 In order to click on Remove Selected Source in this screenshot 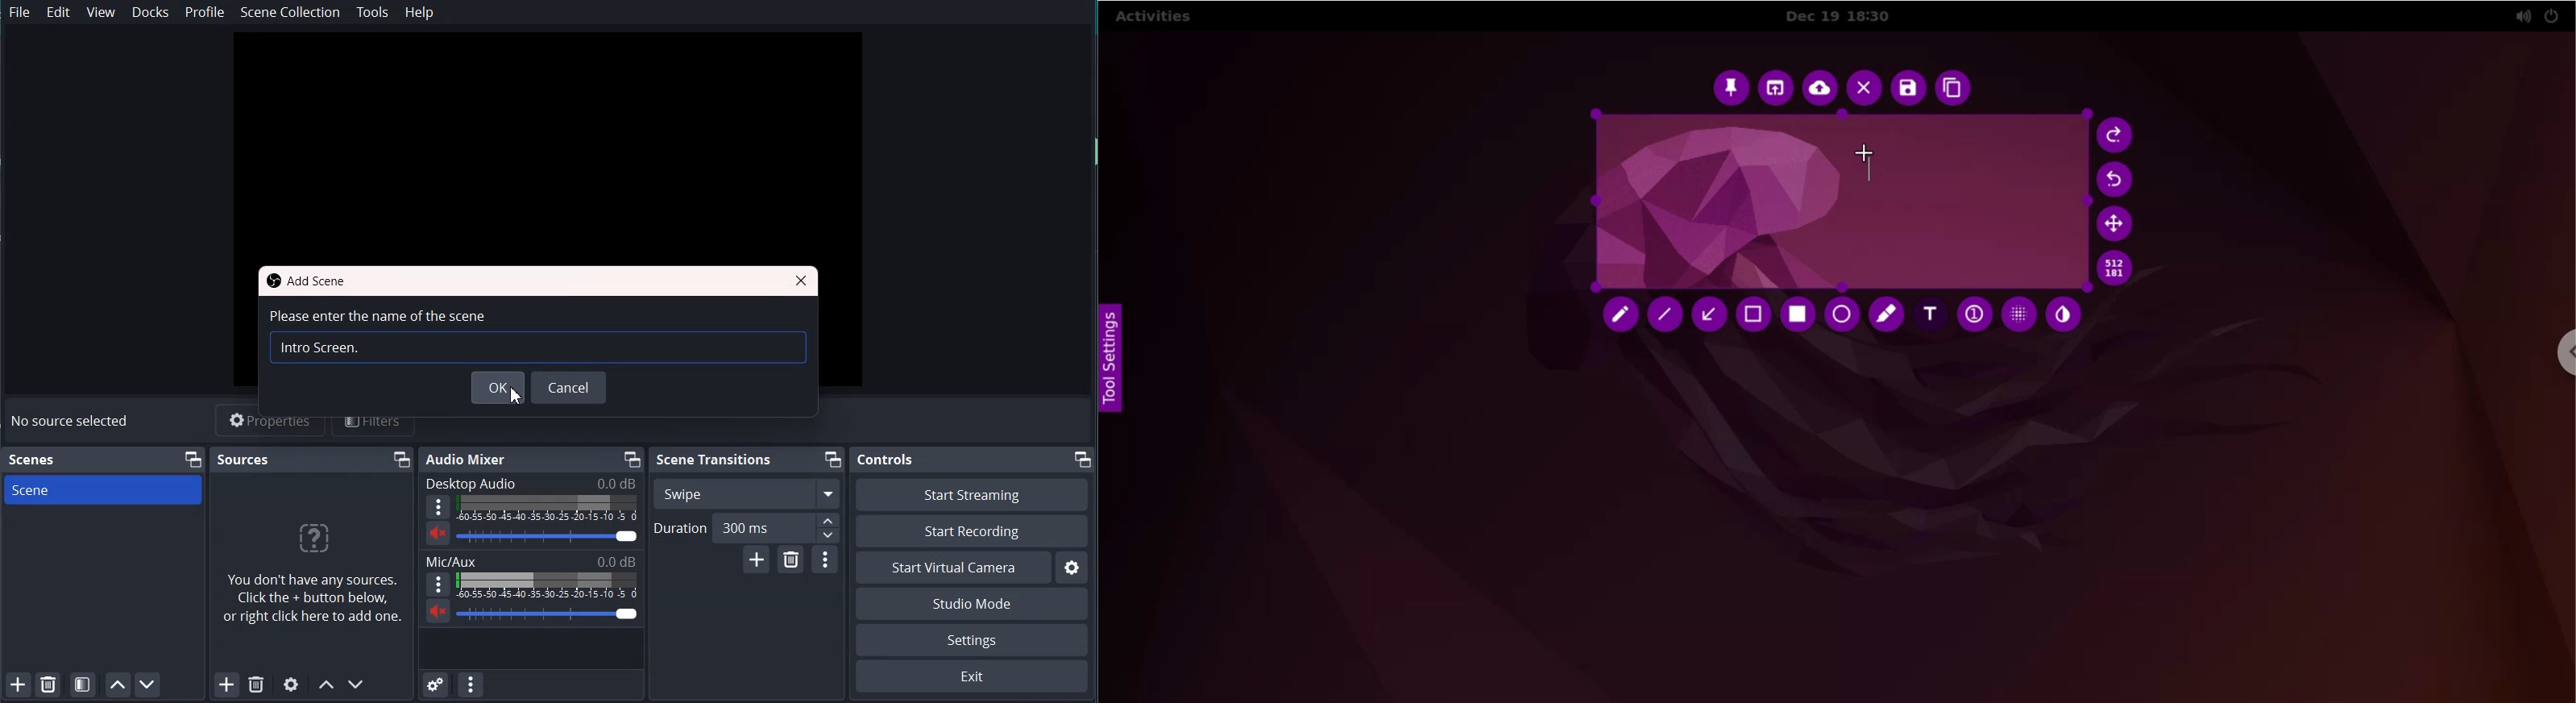, I will do `click(255, 685)`.